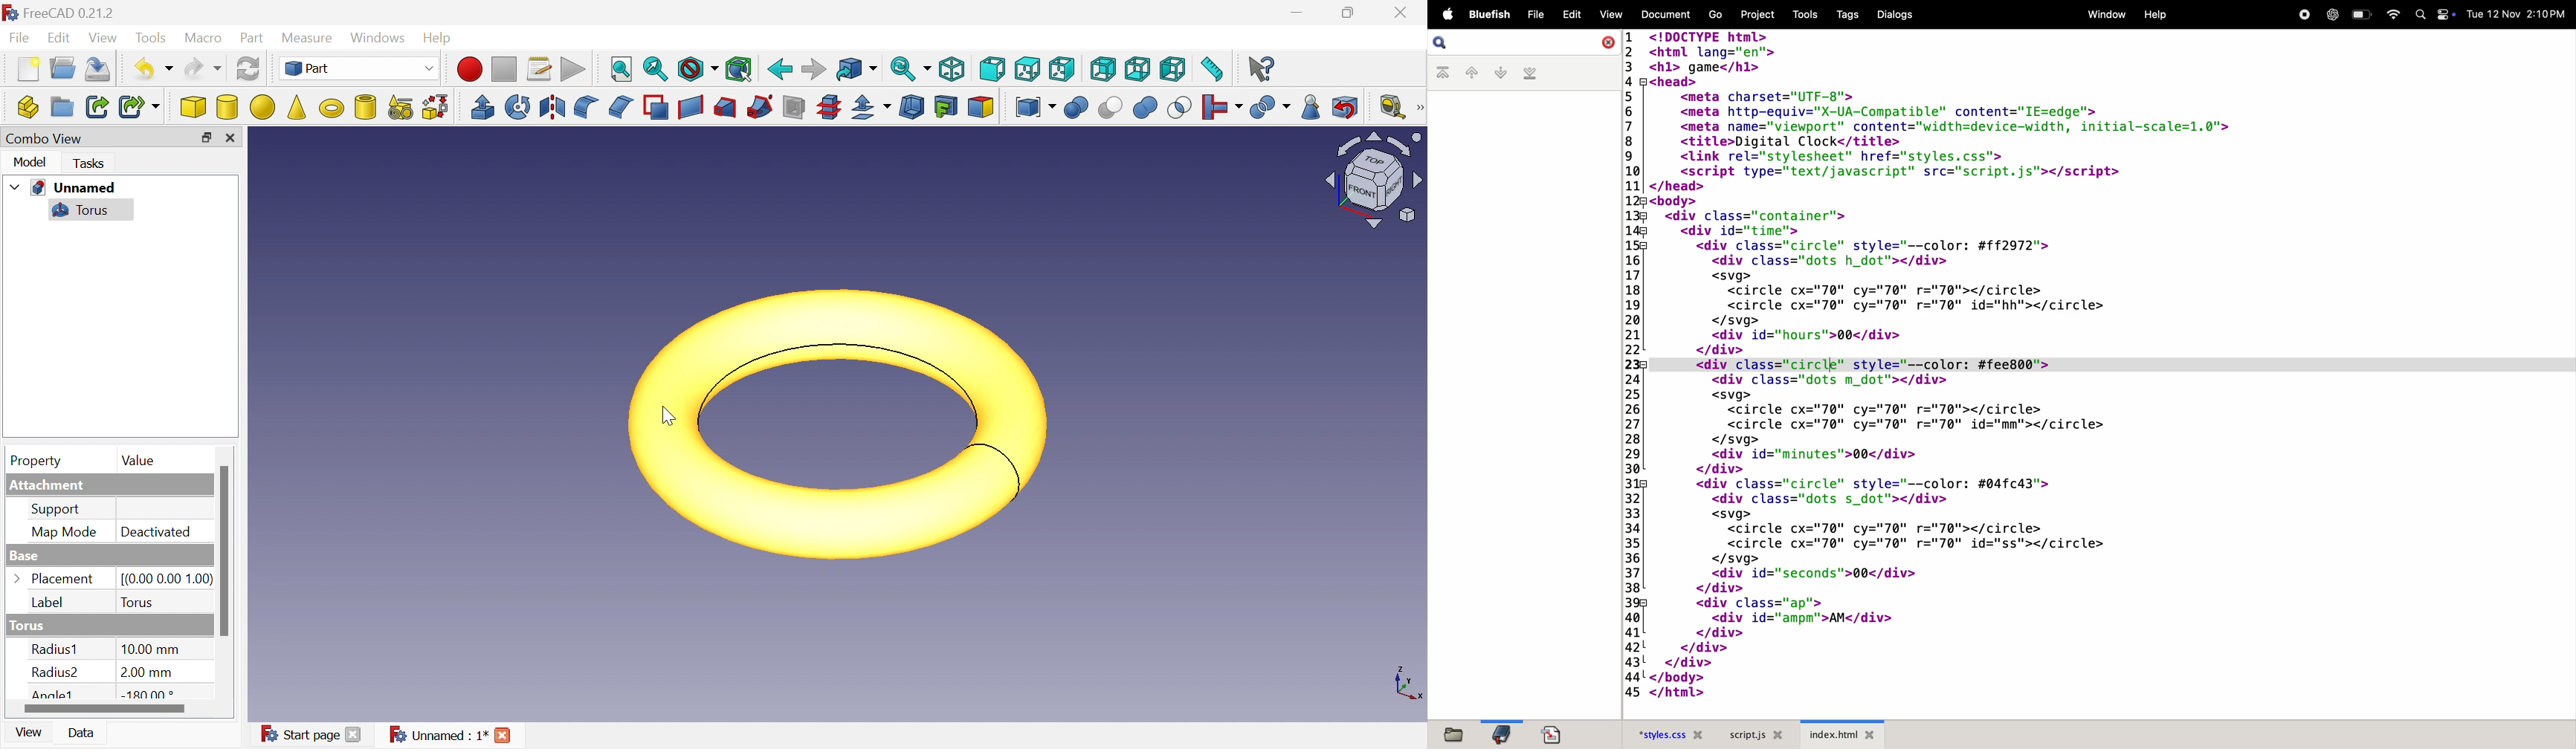 The image size is (2576, 756). I want to click on 10.00 mm, so click(149, 649).